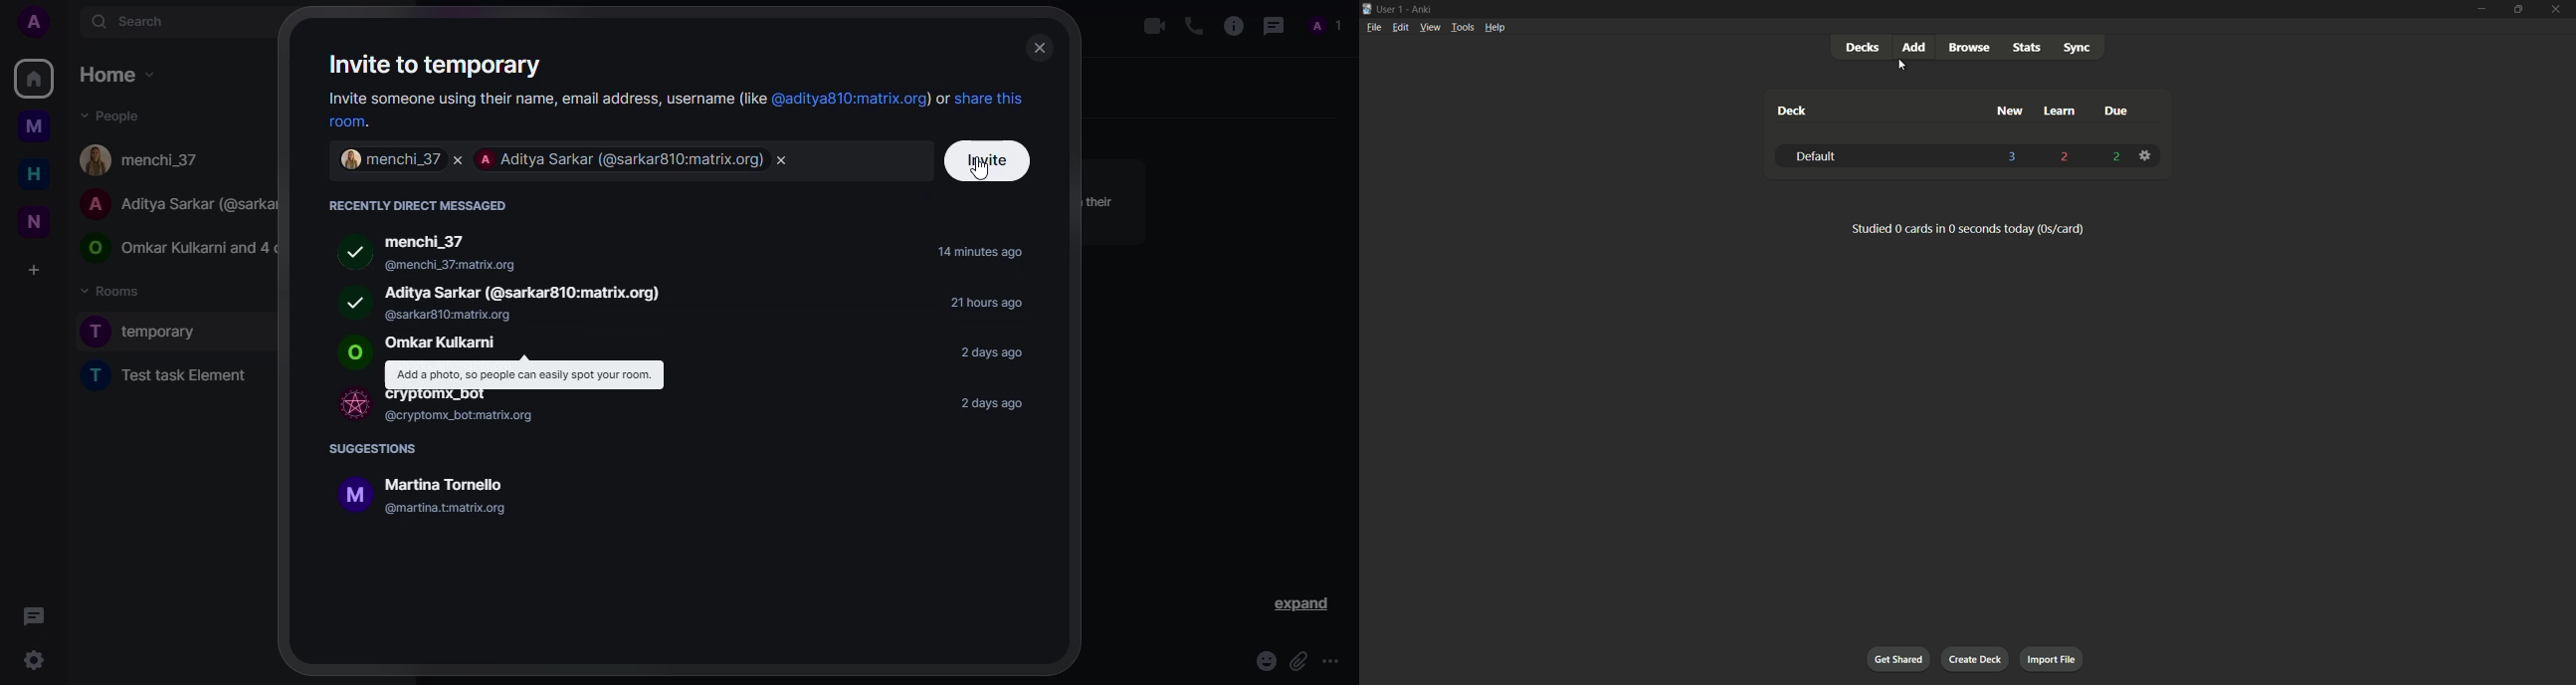 The image size is (2576, 700). I want to click on recent, so click(417, 204).